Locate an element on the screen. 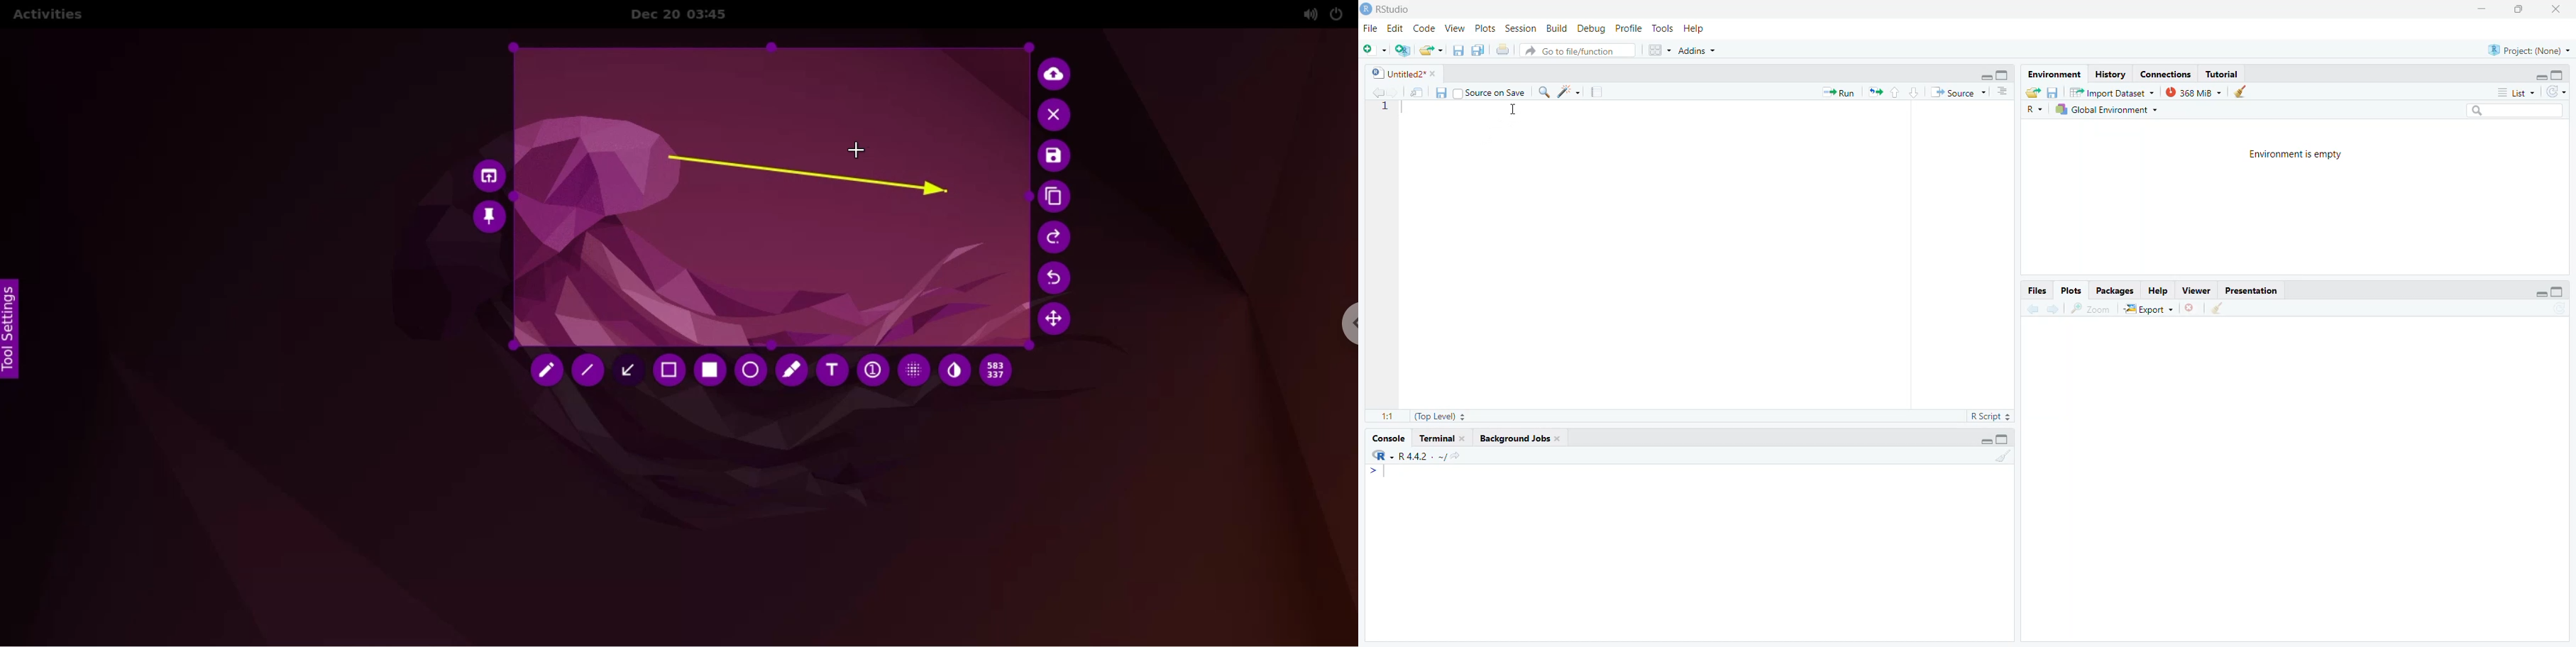 The image size is (2576, 672). Edit is located at coordinates (1394, 29).